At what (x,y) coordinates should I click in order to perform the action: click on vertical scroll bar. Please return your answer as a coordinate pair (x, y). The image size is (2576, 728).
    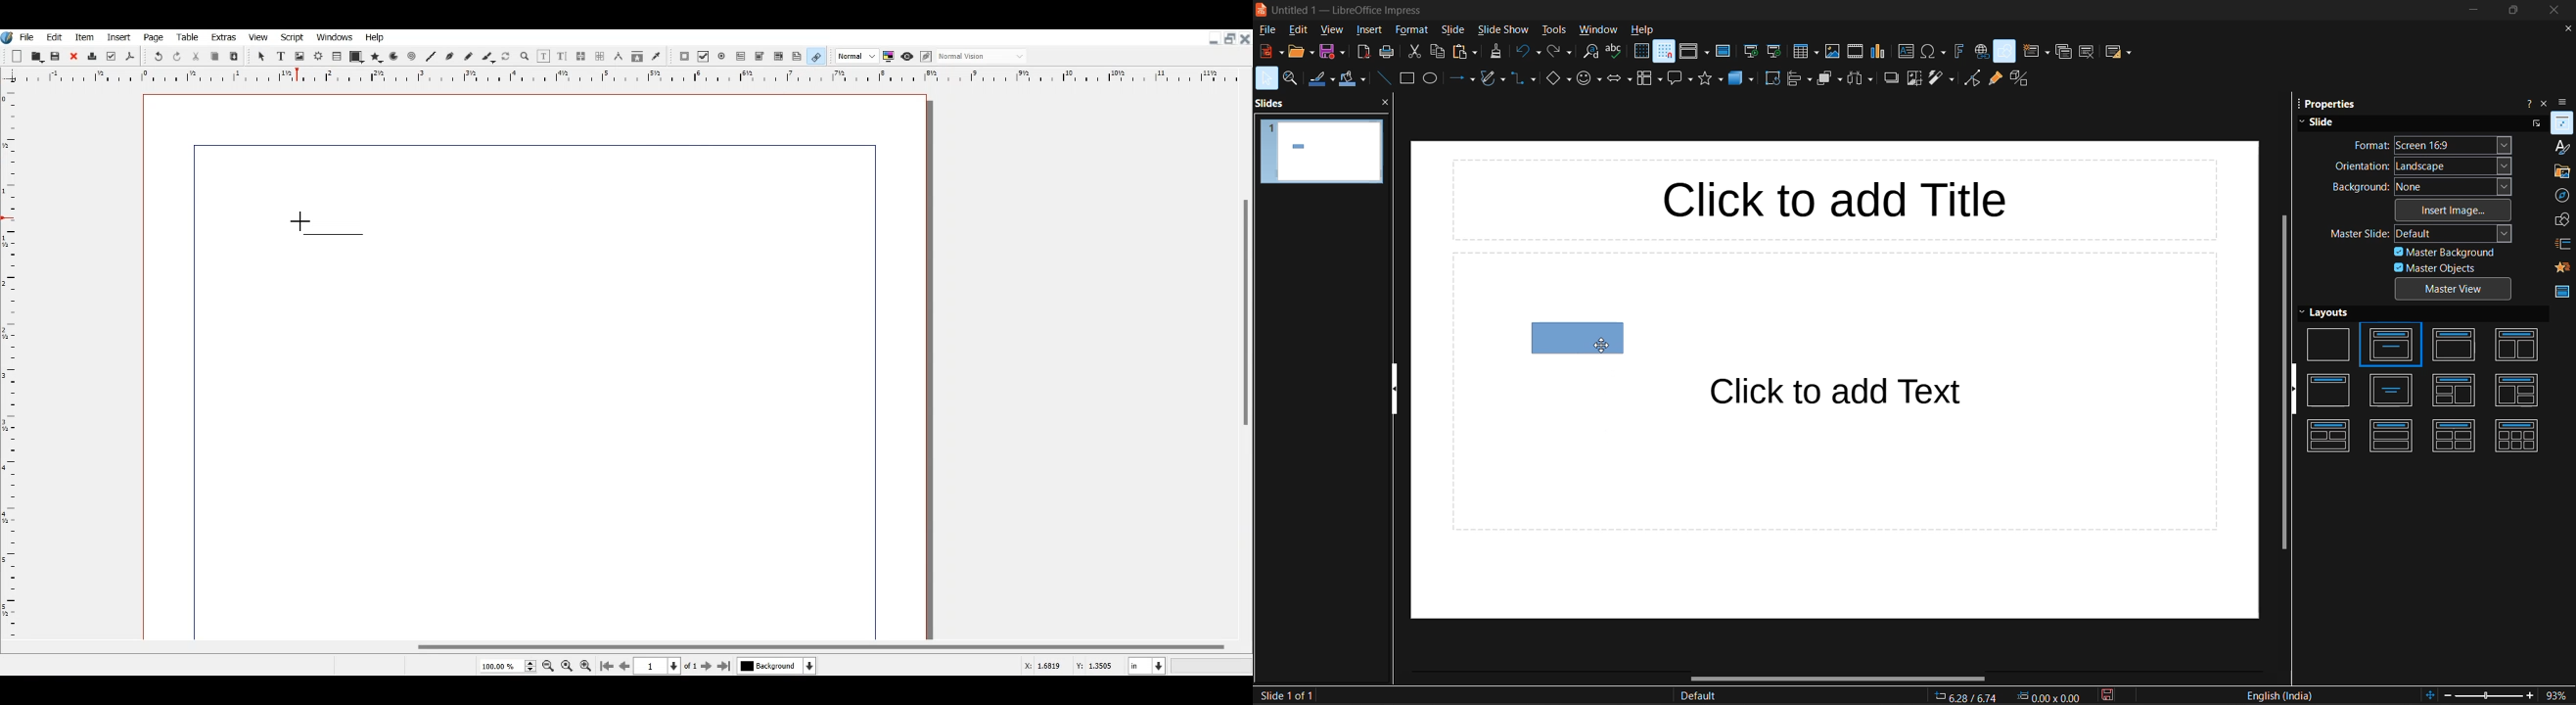
    Looking at the image, I should click on (2281, 384).